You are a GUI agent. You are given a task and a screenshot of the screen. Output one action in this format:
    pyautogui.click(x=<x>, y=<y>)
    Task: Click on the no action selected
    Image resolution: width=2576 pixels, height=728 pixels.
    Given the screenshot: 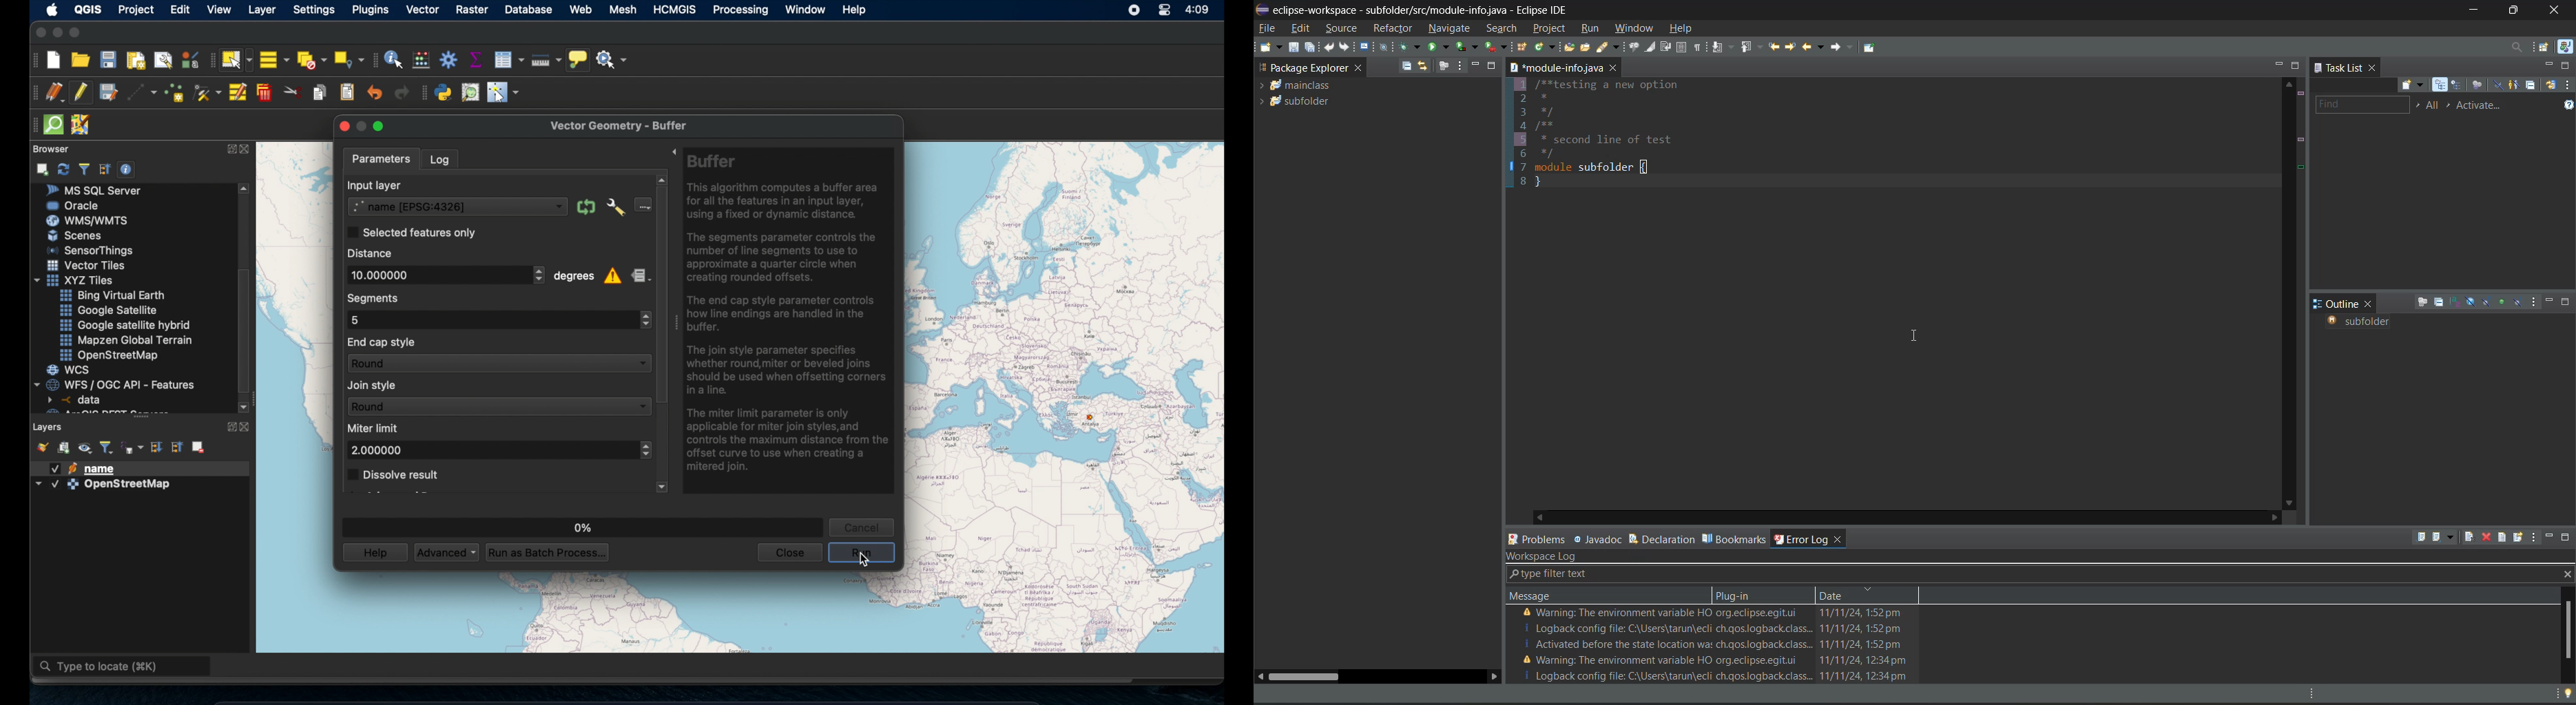 What is the action you would take?
    pyautogui.click(x=615, y=60)
    